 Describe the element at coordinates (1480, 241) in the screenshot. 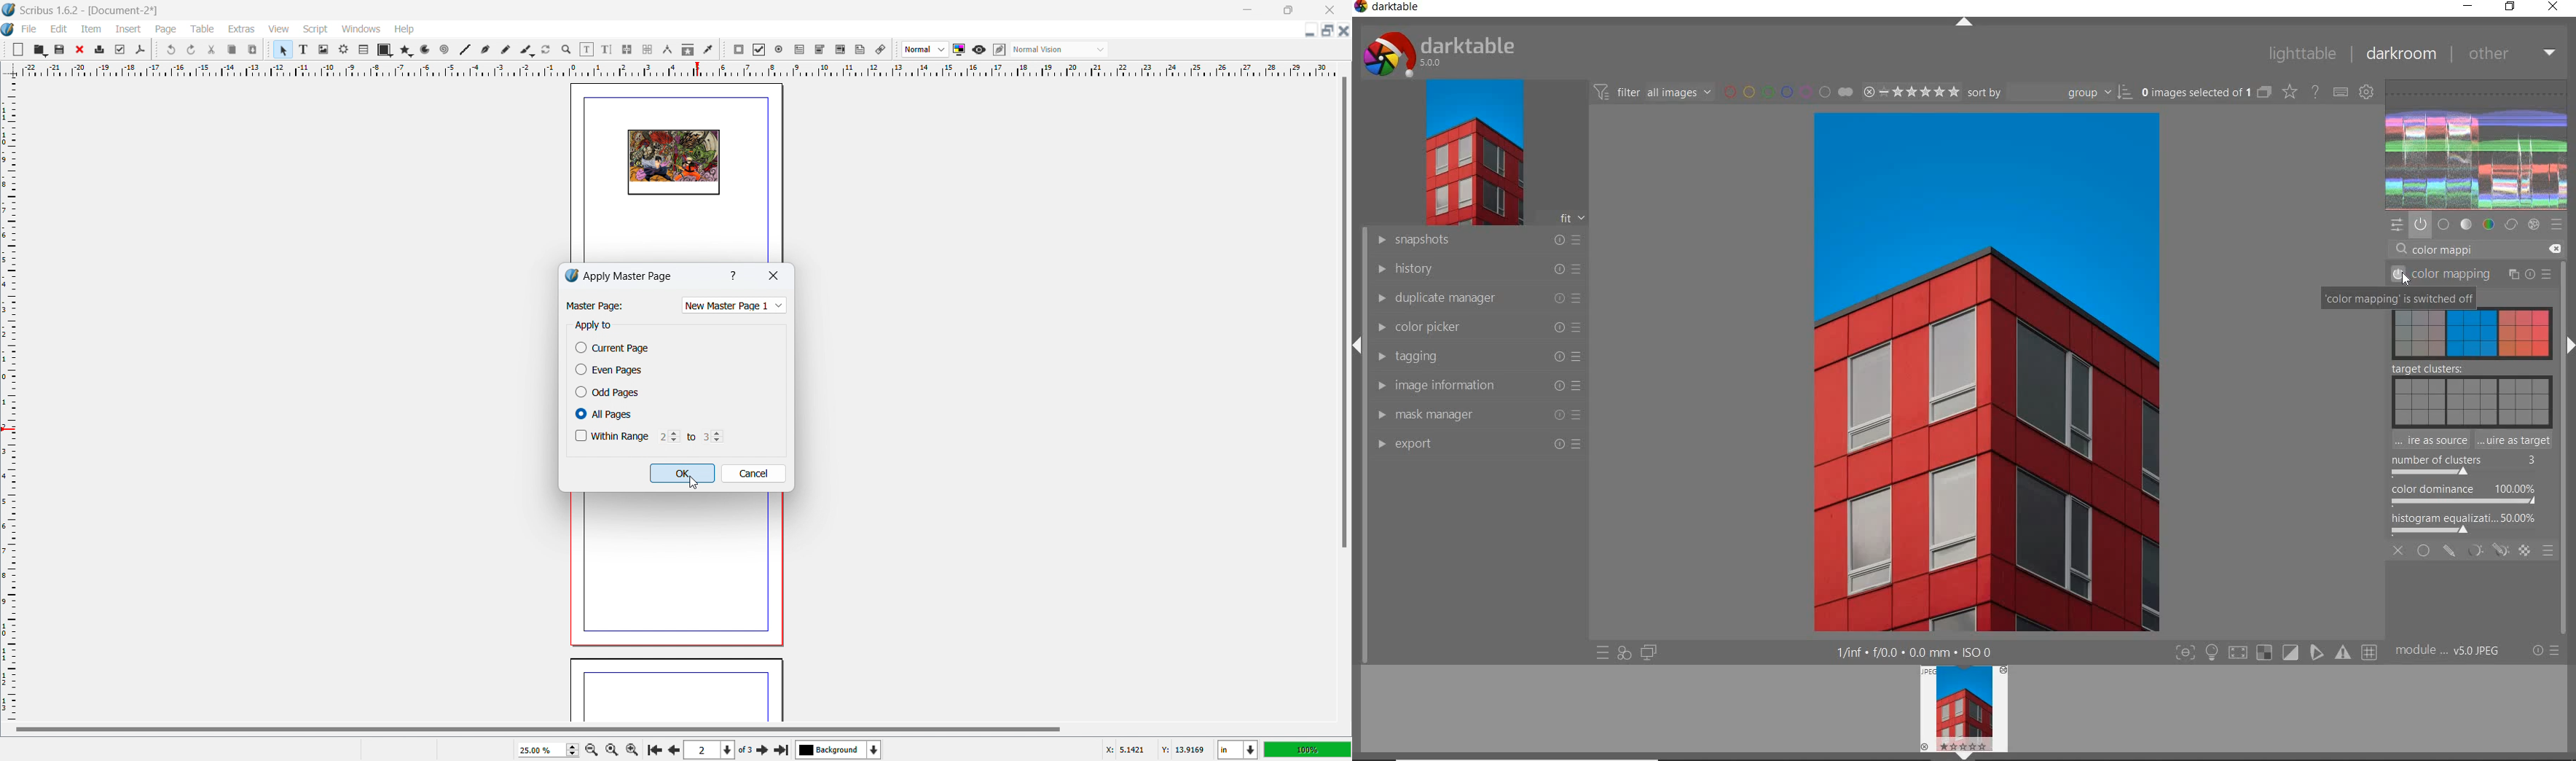

I see `snapshot` at that location.